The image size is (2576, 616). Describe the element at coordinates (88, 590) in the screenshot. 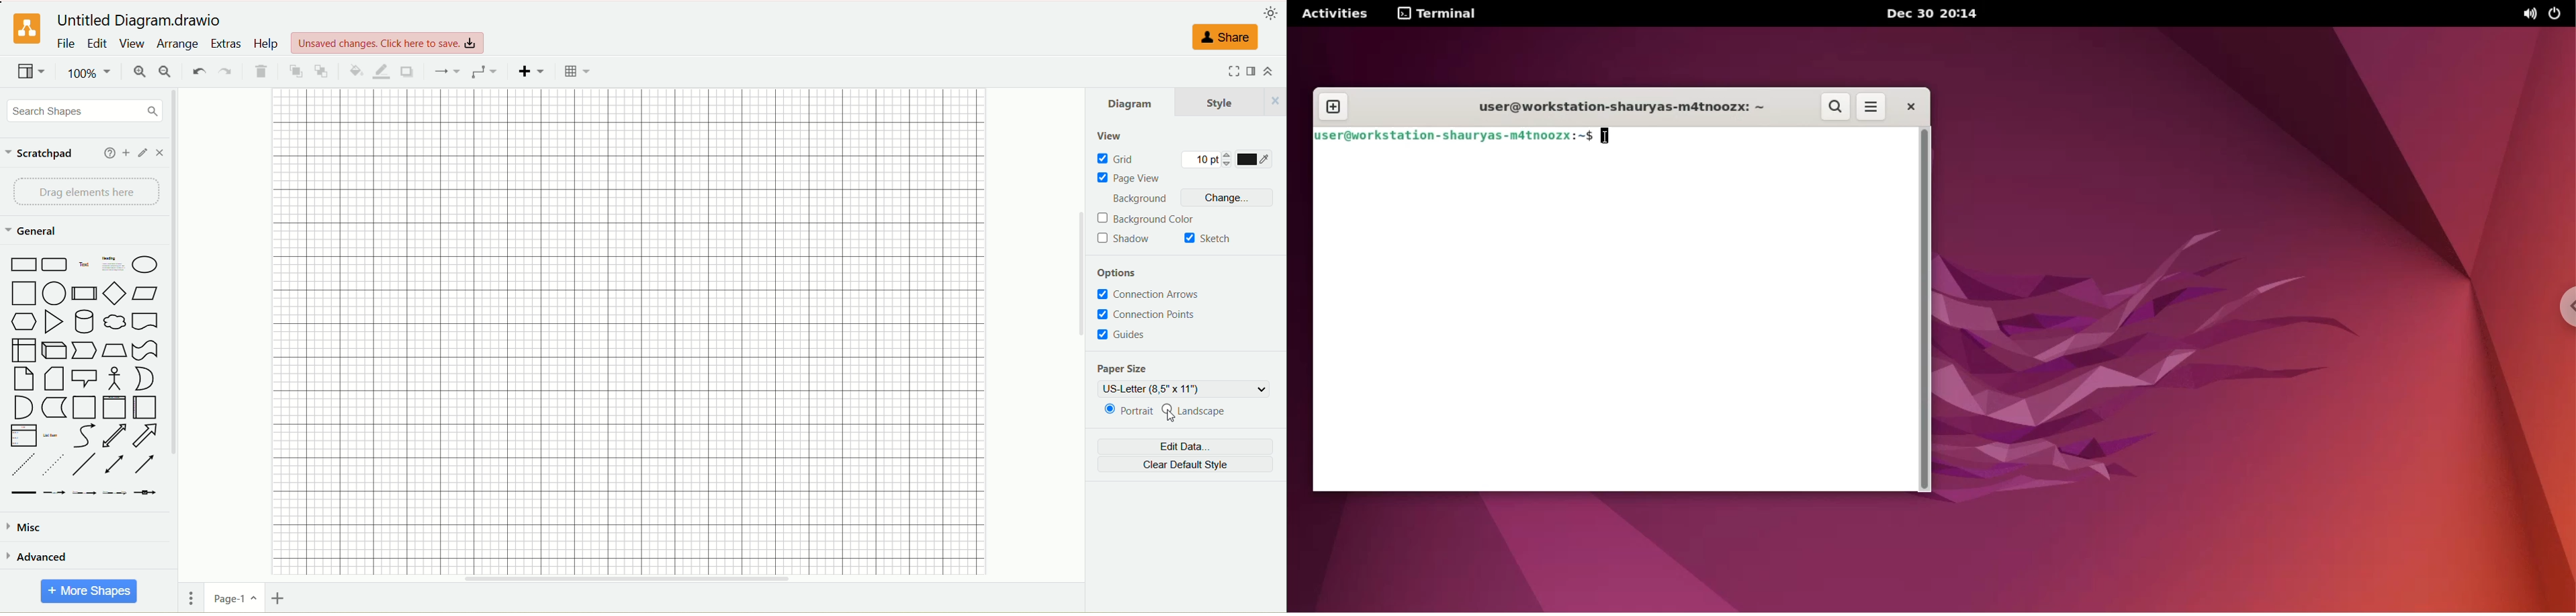

I see `more shapes` at that location.